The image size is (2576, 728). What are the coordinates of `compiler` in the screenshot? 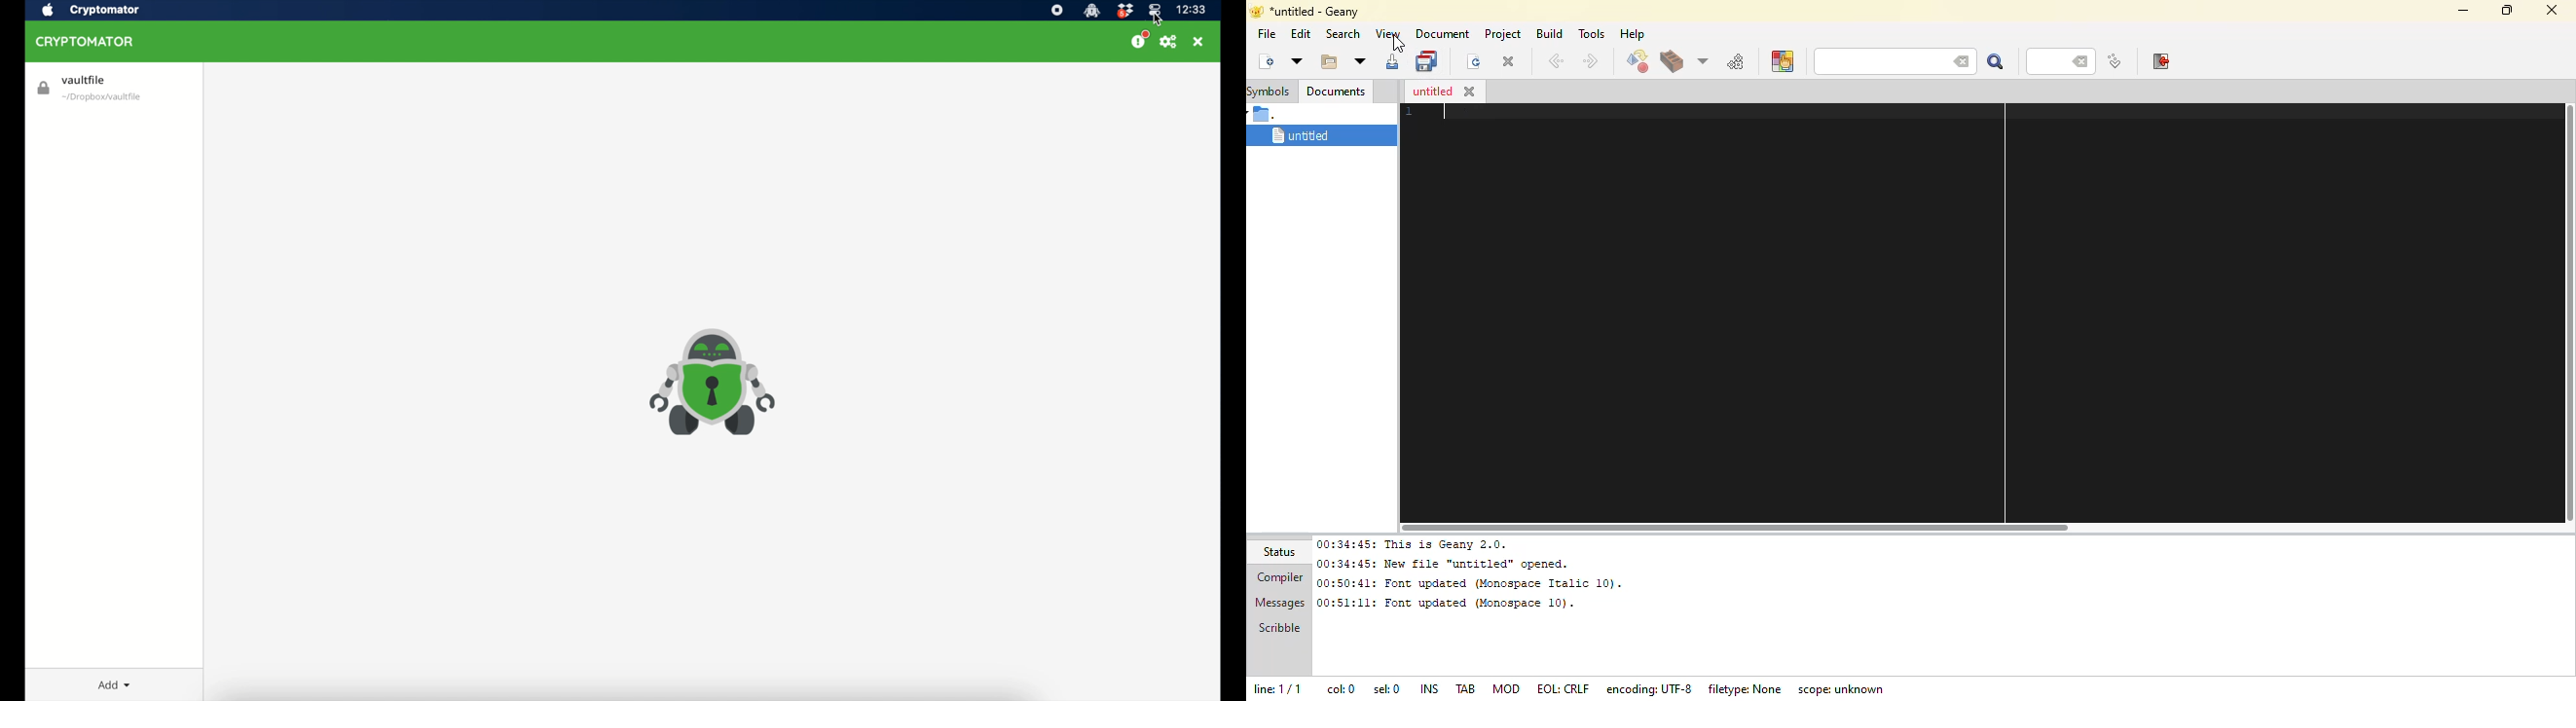 It's located at (1279, 577).